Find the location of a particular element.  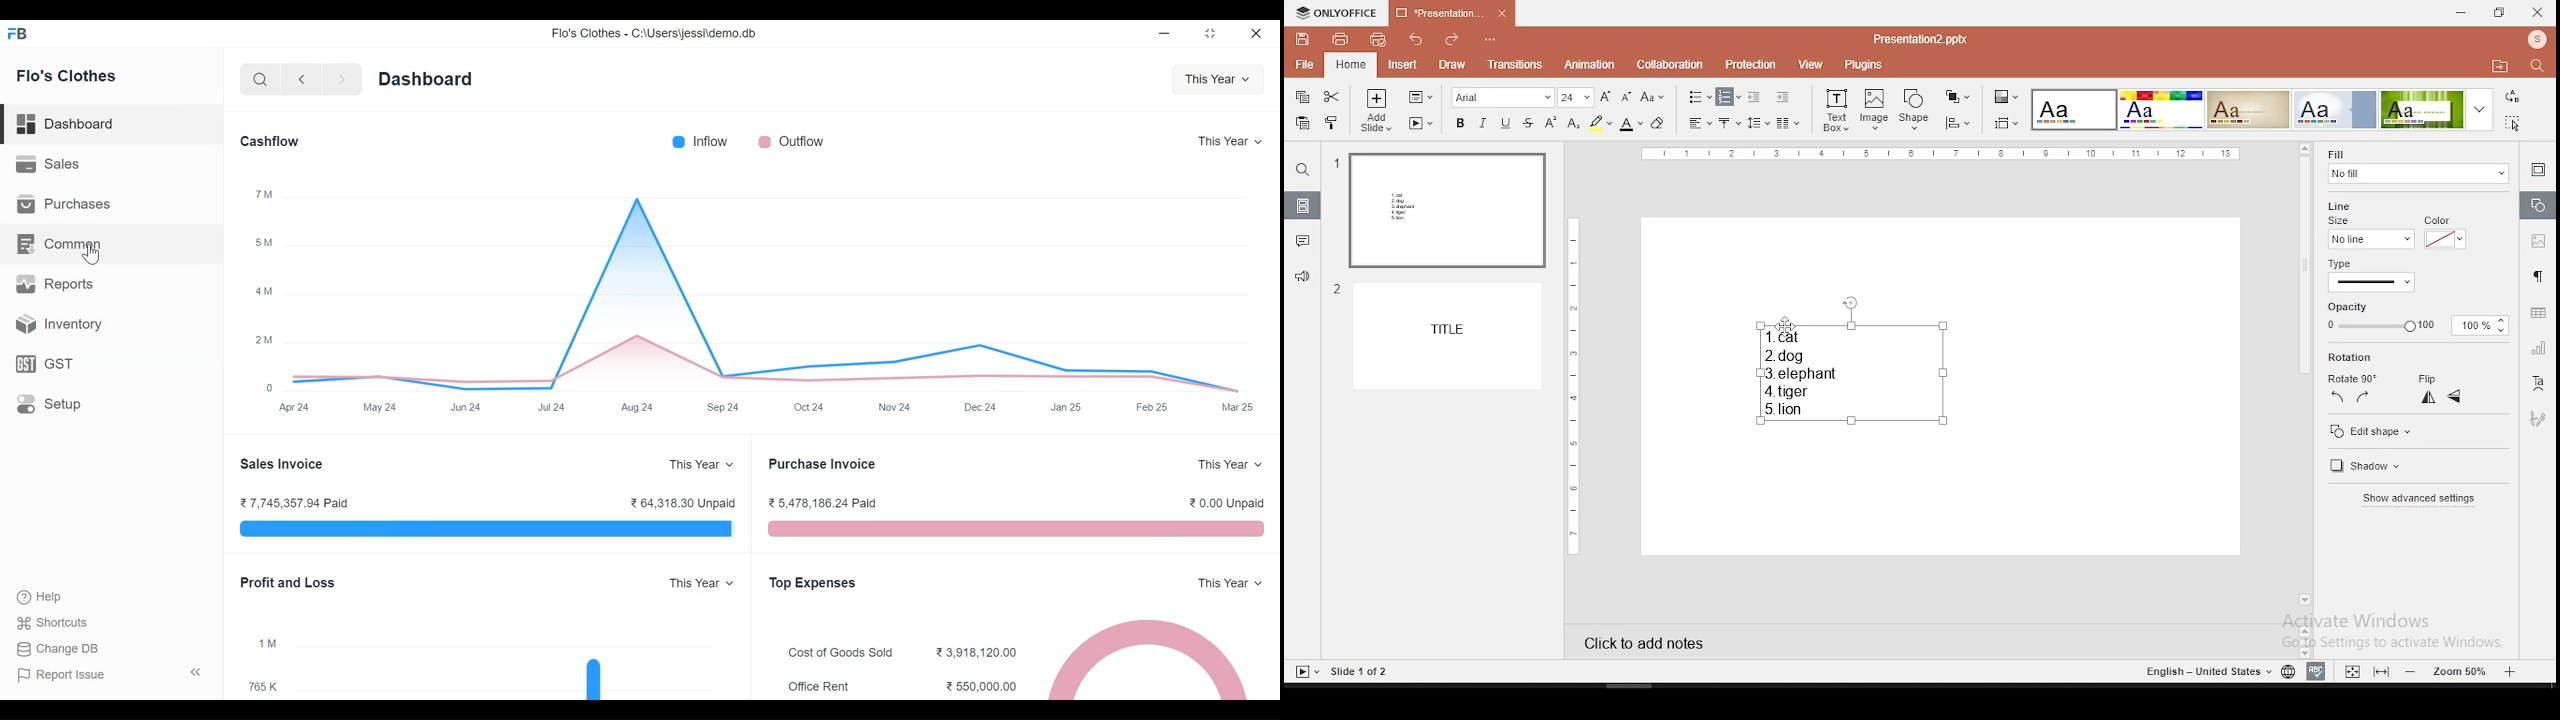

Sales Invoice is located at coordinates (284, 464).